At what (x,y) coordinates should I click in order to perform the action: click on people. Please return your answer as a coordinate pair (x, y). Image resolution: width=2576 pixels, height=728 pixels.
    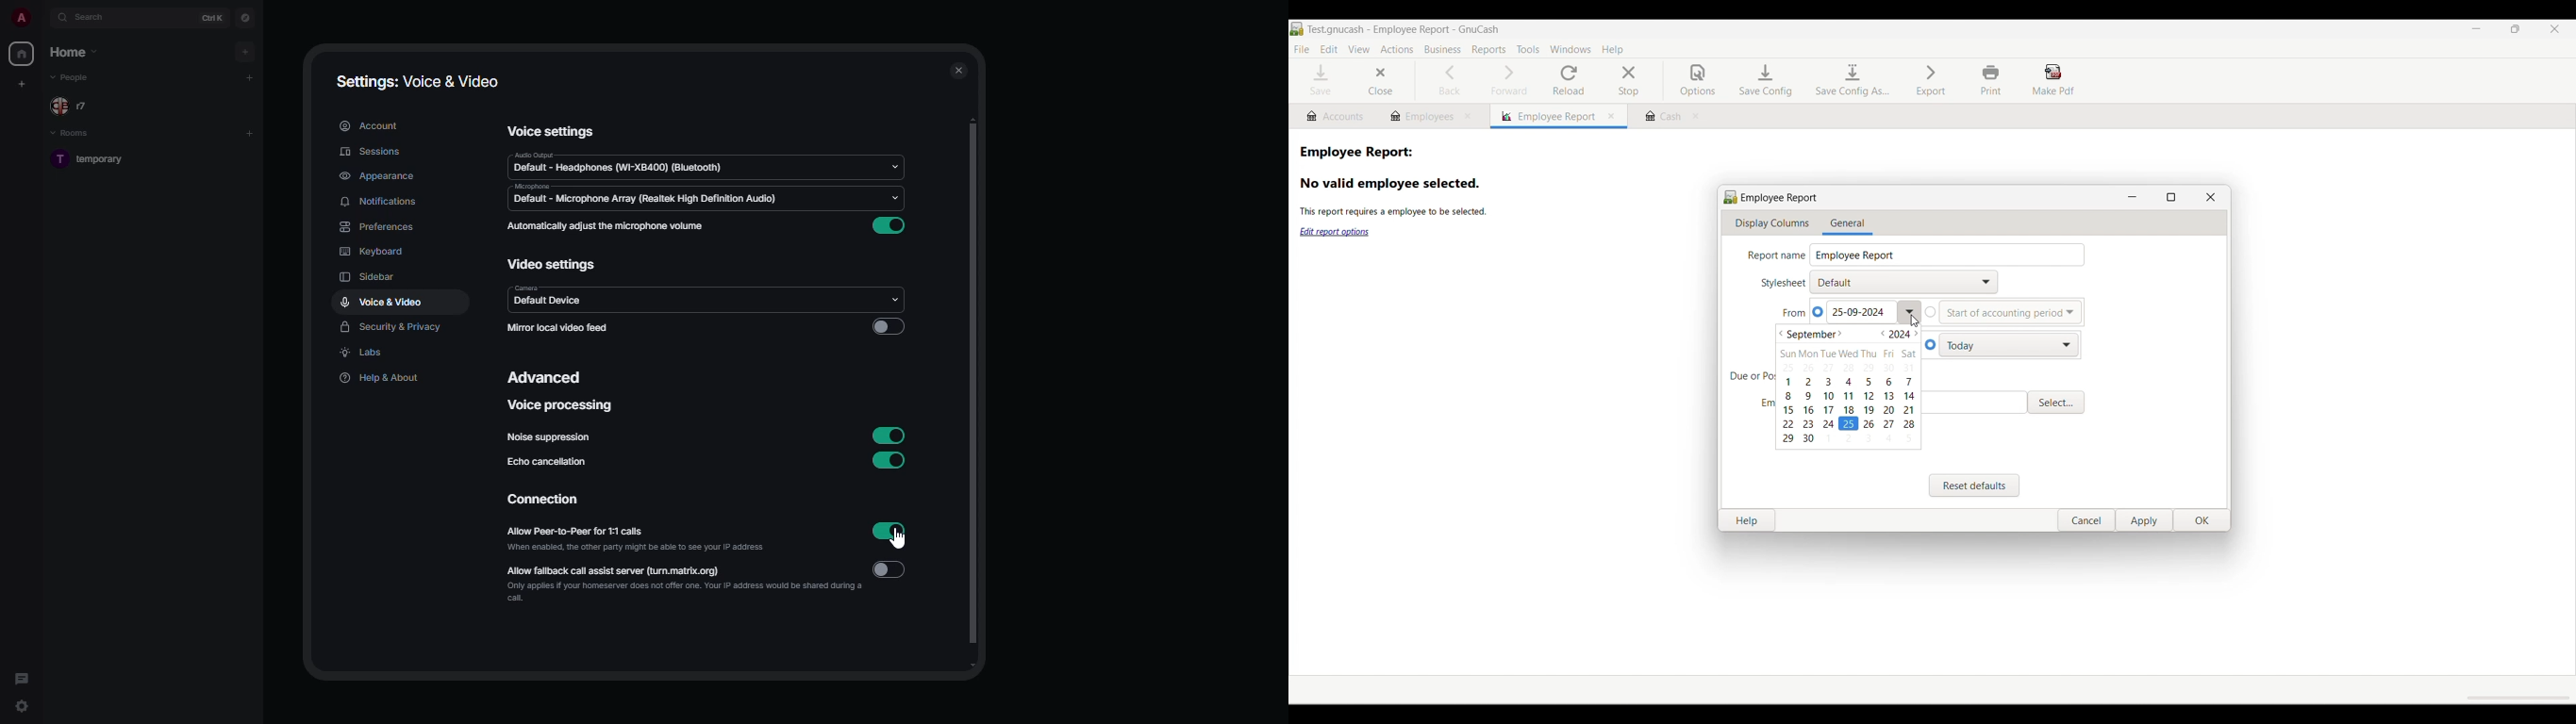
    Looking at the image, I should click on (74, 106).